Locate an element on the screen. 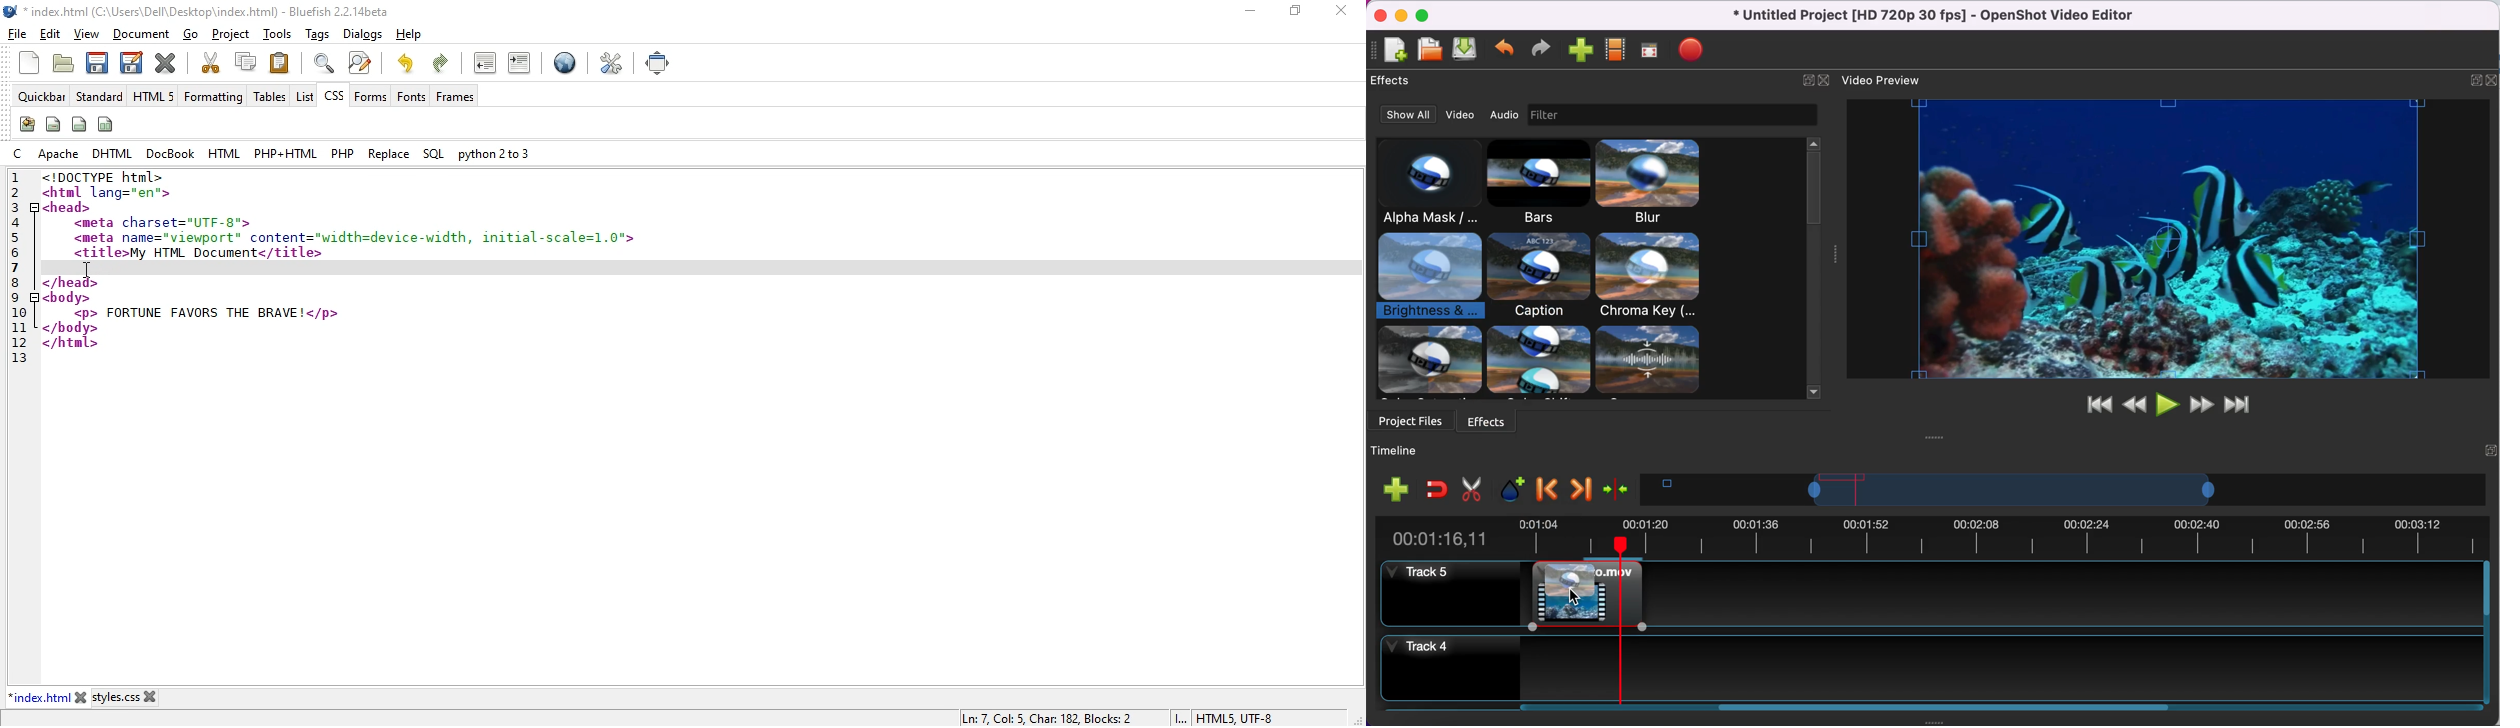 The width and height of the screenshot is (2520, 728). pache is located at coordinates (59, 153).